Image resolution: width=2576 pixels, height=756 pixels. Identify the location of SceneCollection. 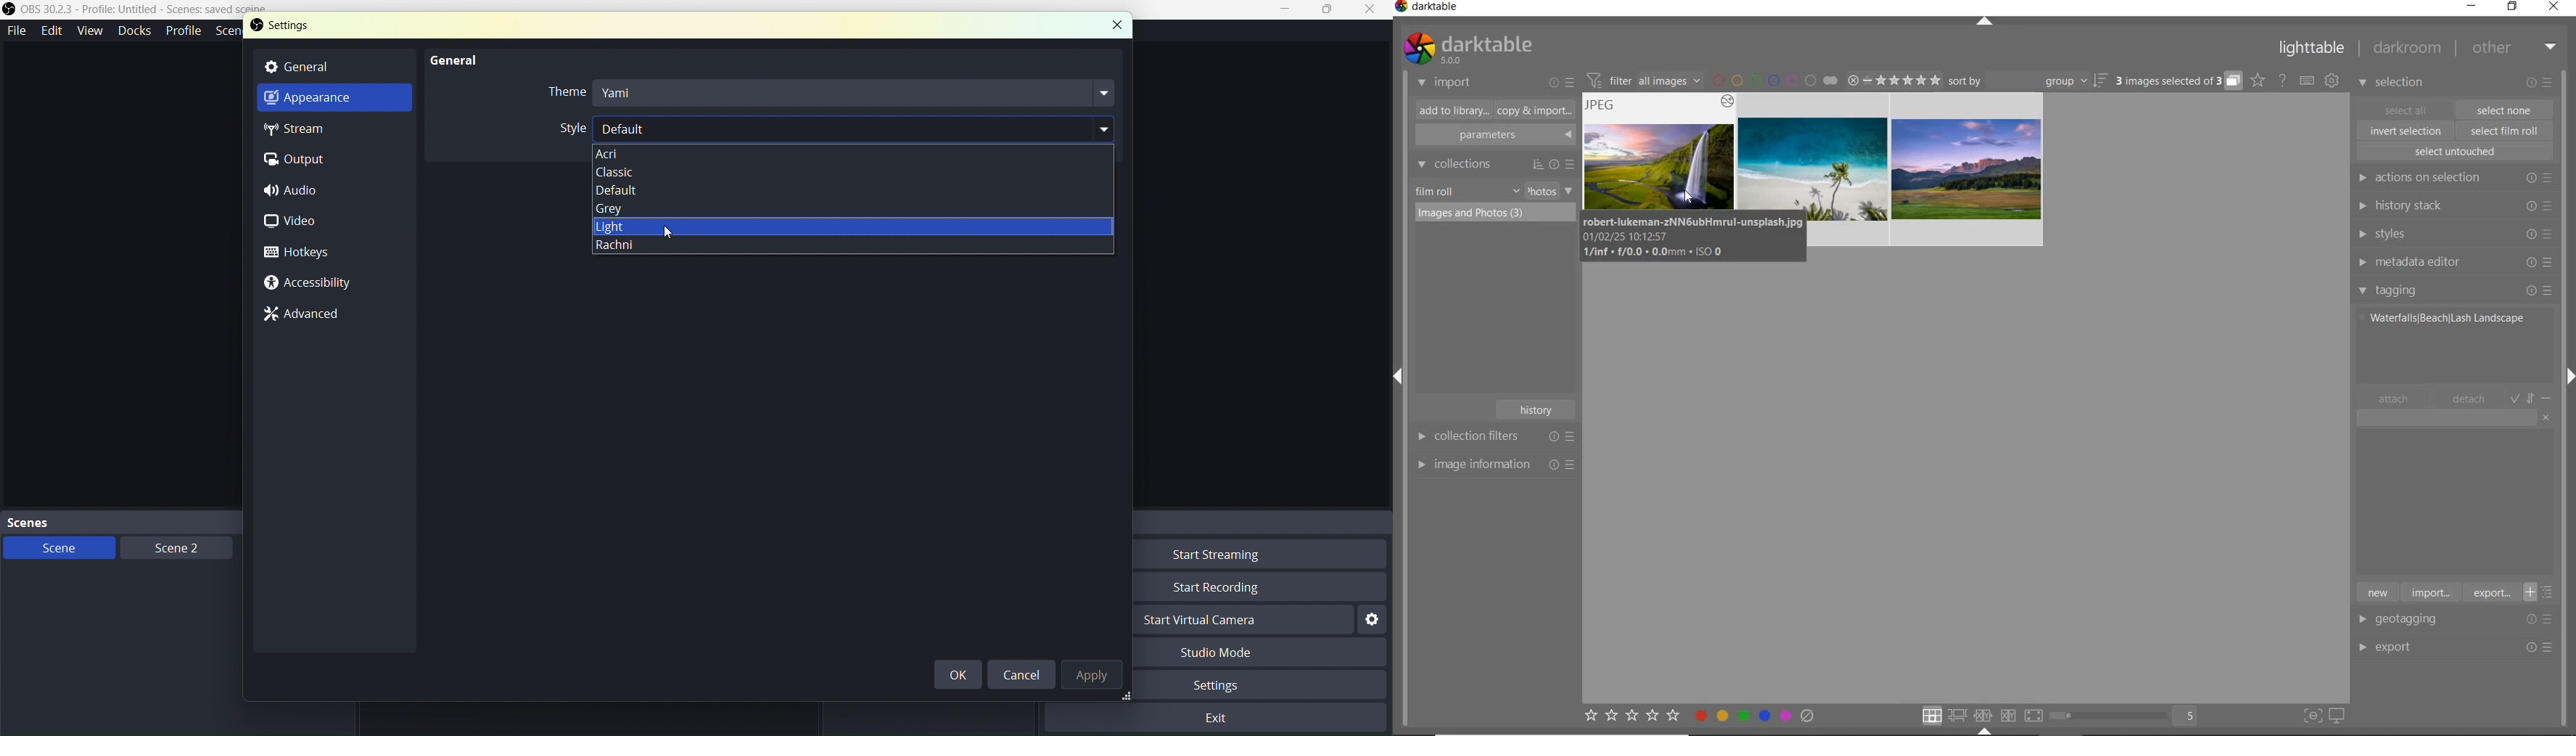
(231, 33).